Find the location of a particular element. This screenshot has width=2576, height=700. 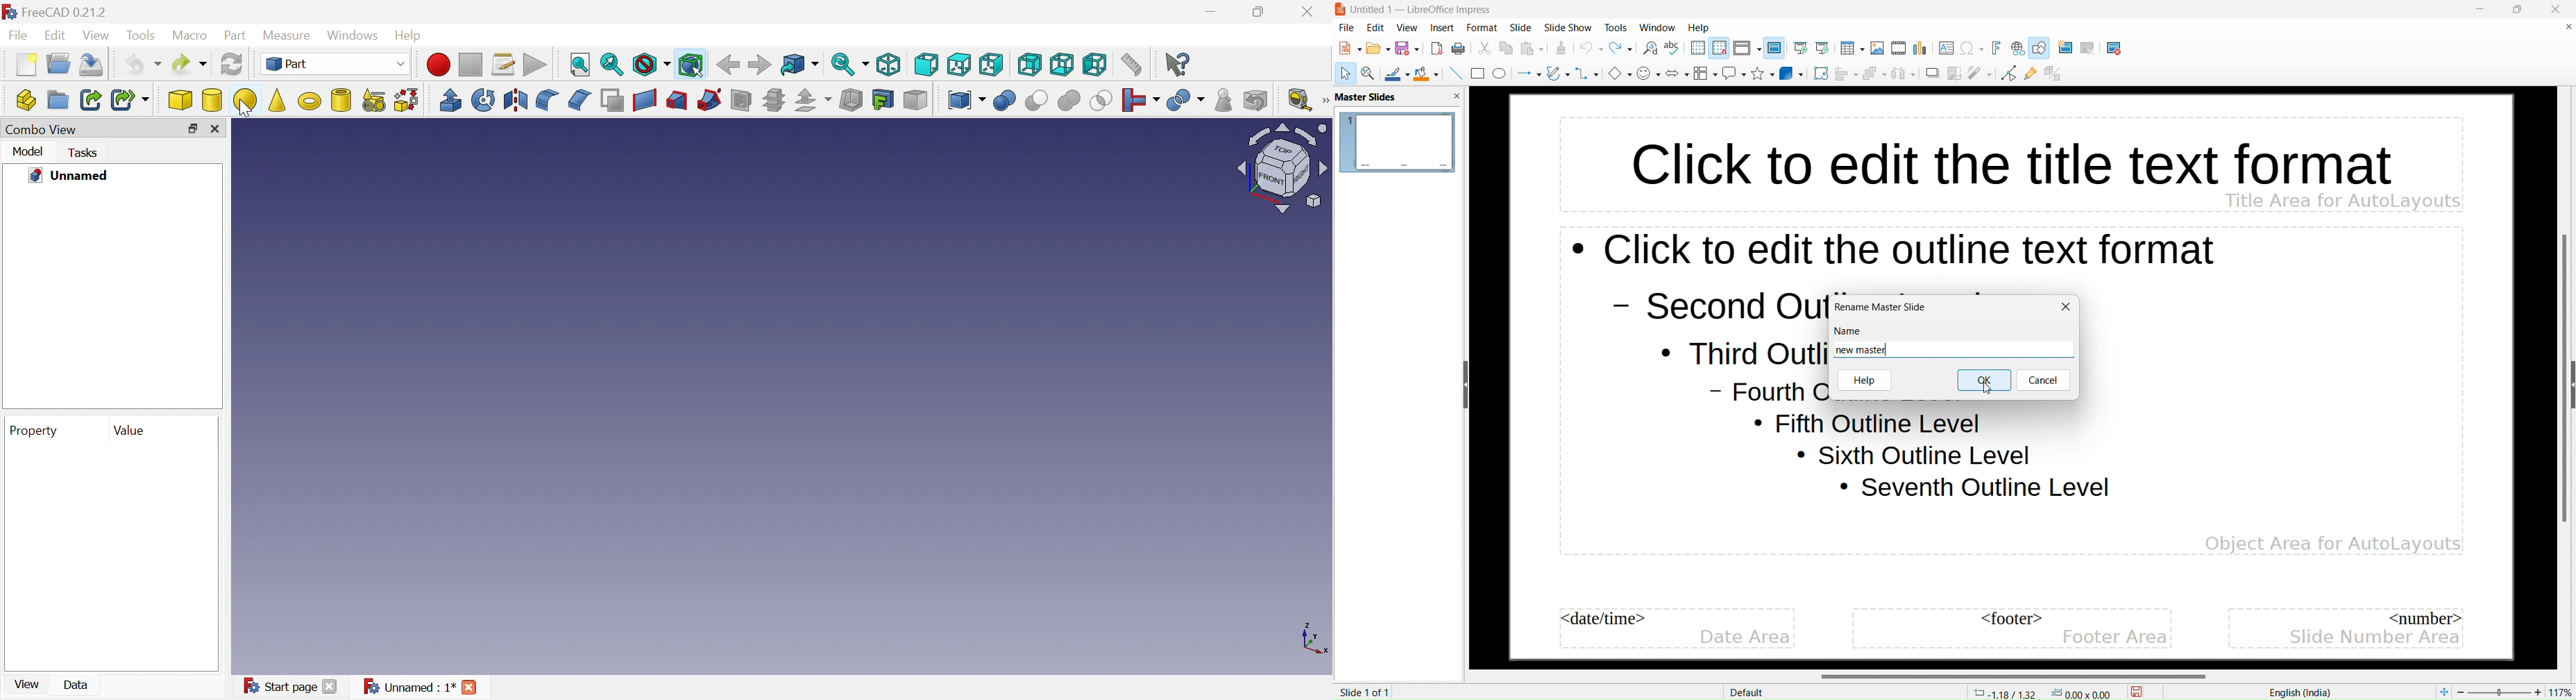

Help is located at coordinates (407, 35).